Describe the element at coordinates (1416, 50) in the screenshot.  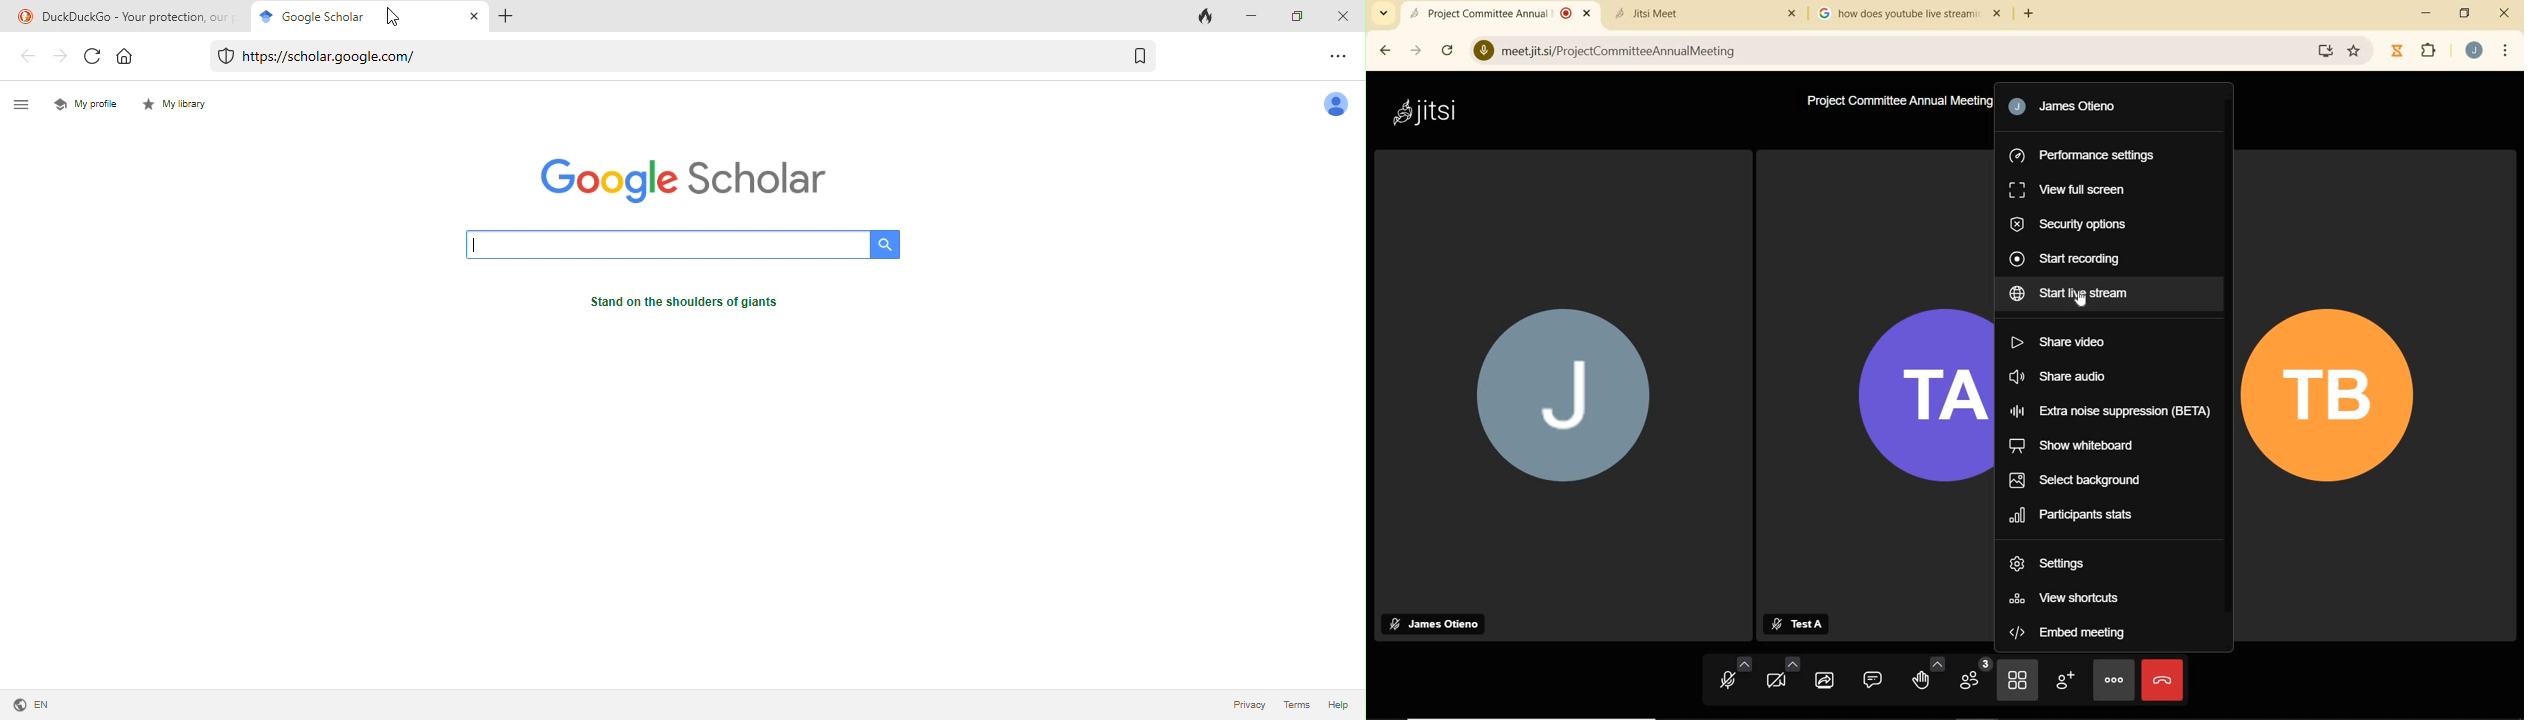
I see `forward` at that location.